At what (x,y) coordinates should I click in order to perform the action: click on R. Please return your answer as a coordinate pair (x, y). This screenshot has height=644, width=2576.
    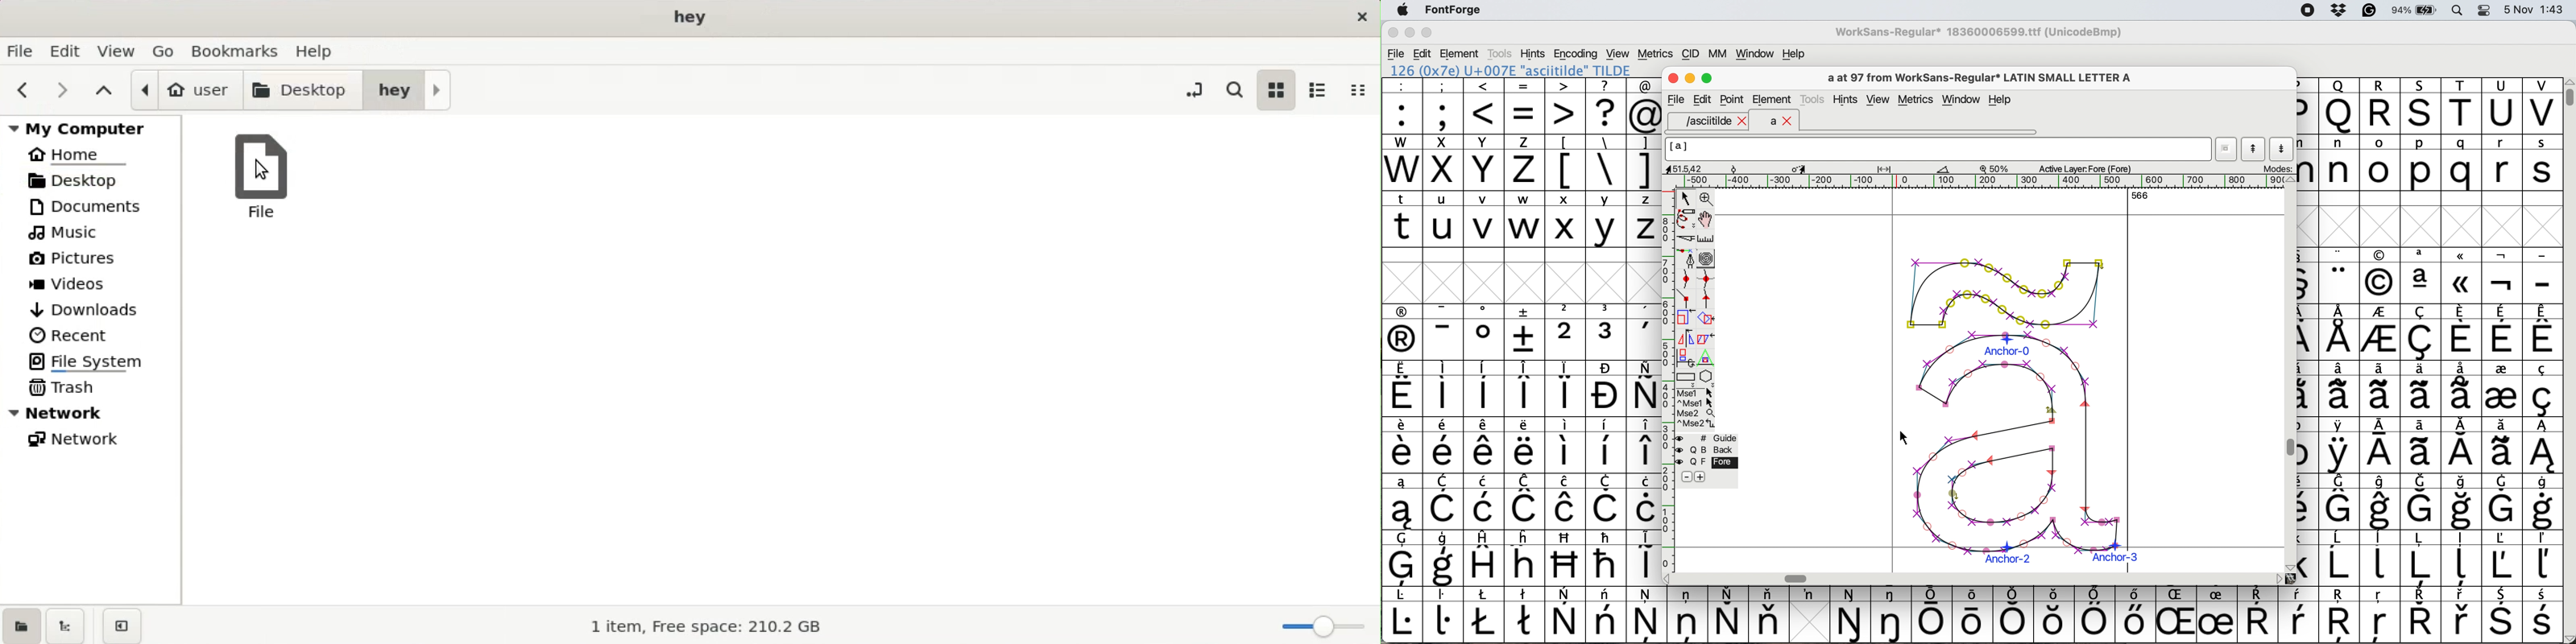
    Looking at the image, I should click on (2380, 106).